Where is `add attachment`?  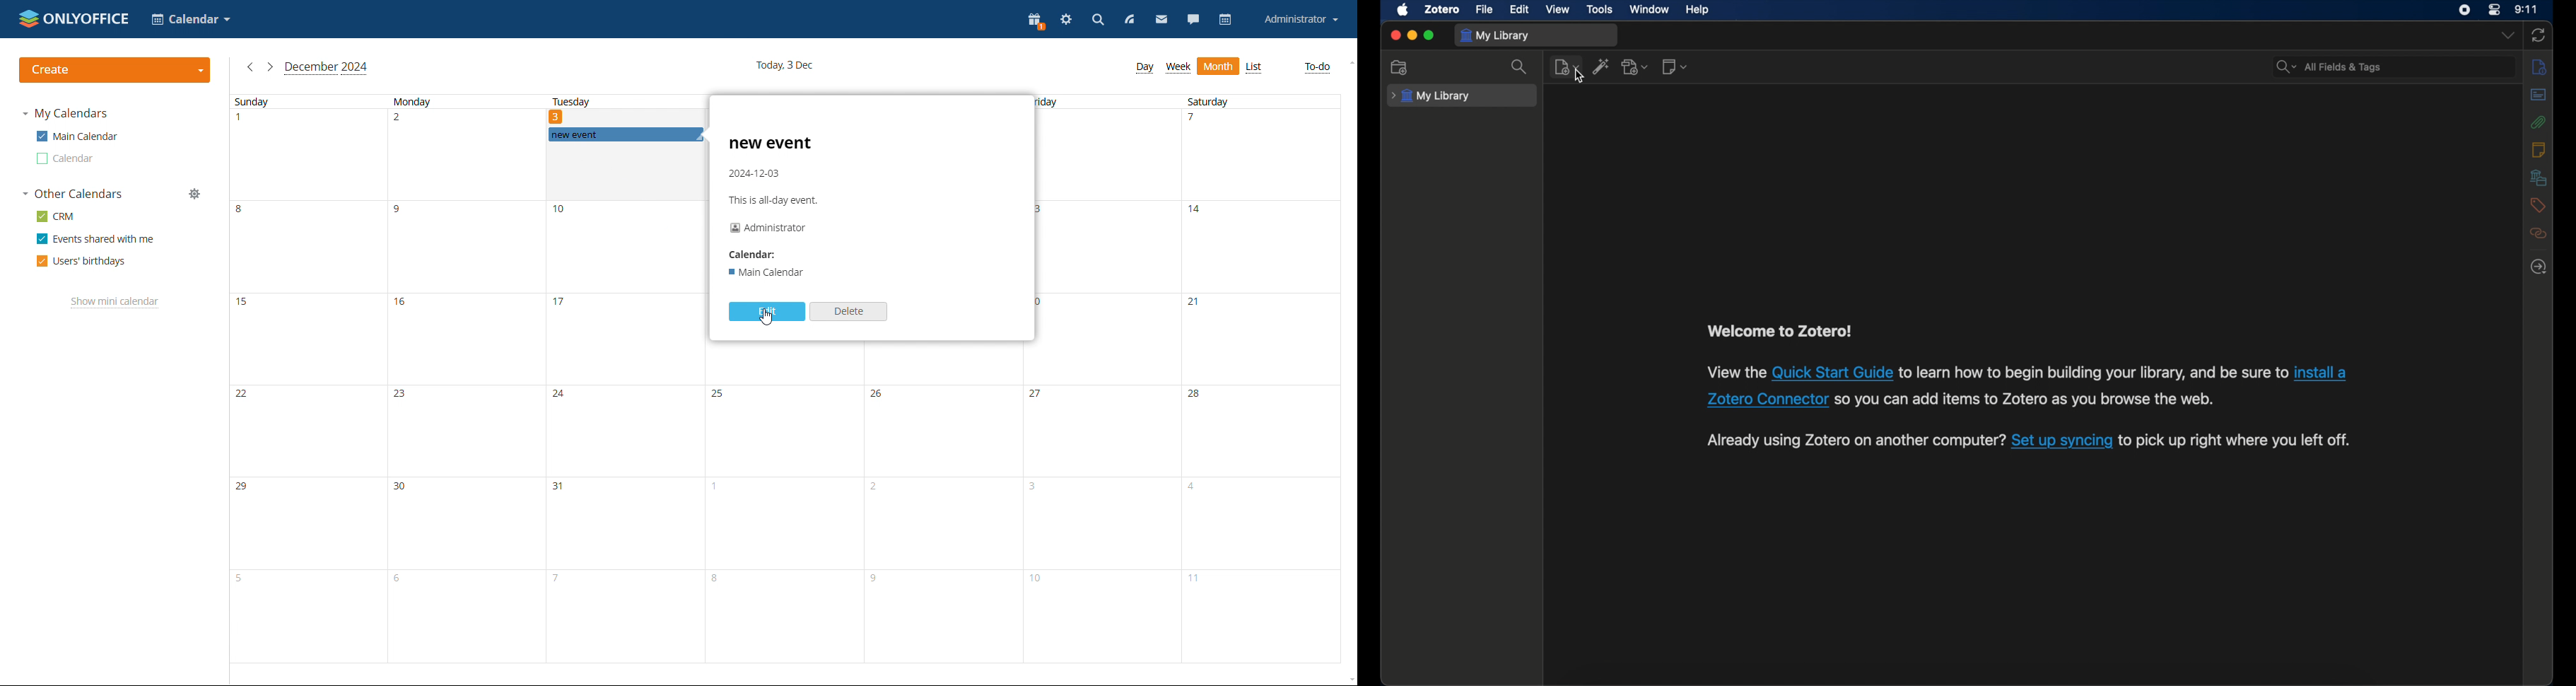 add attachment is located at coordinates (1636, 67).